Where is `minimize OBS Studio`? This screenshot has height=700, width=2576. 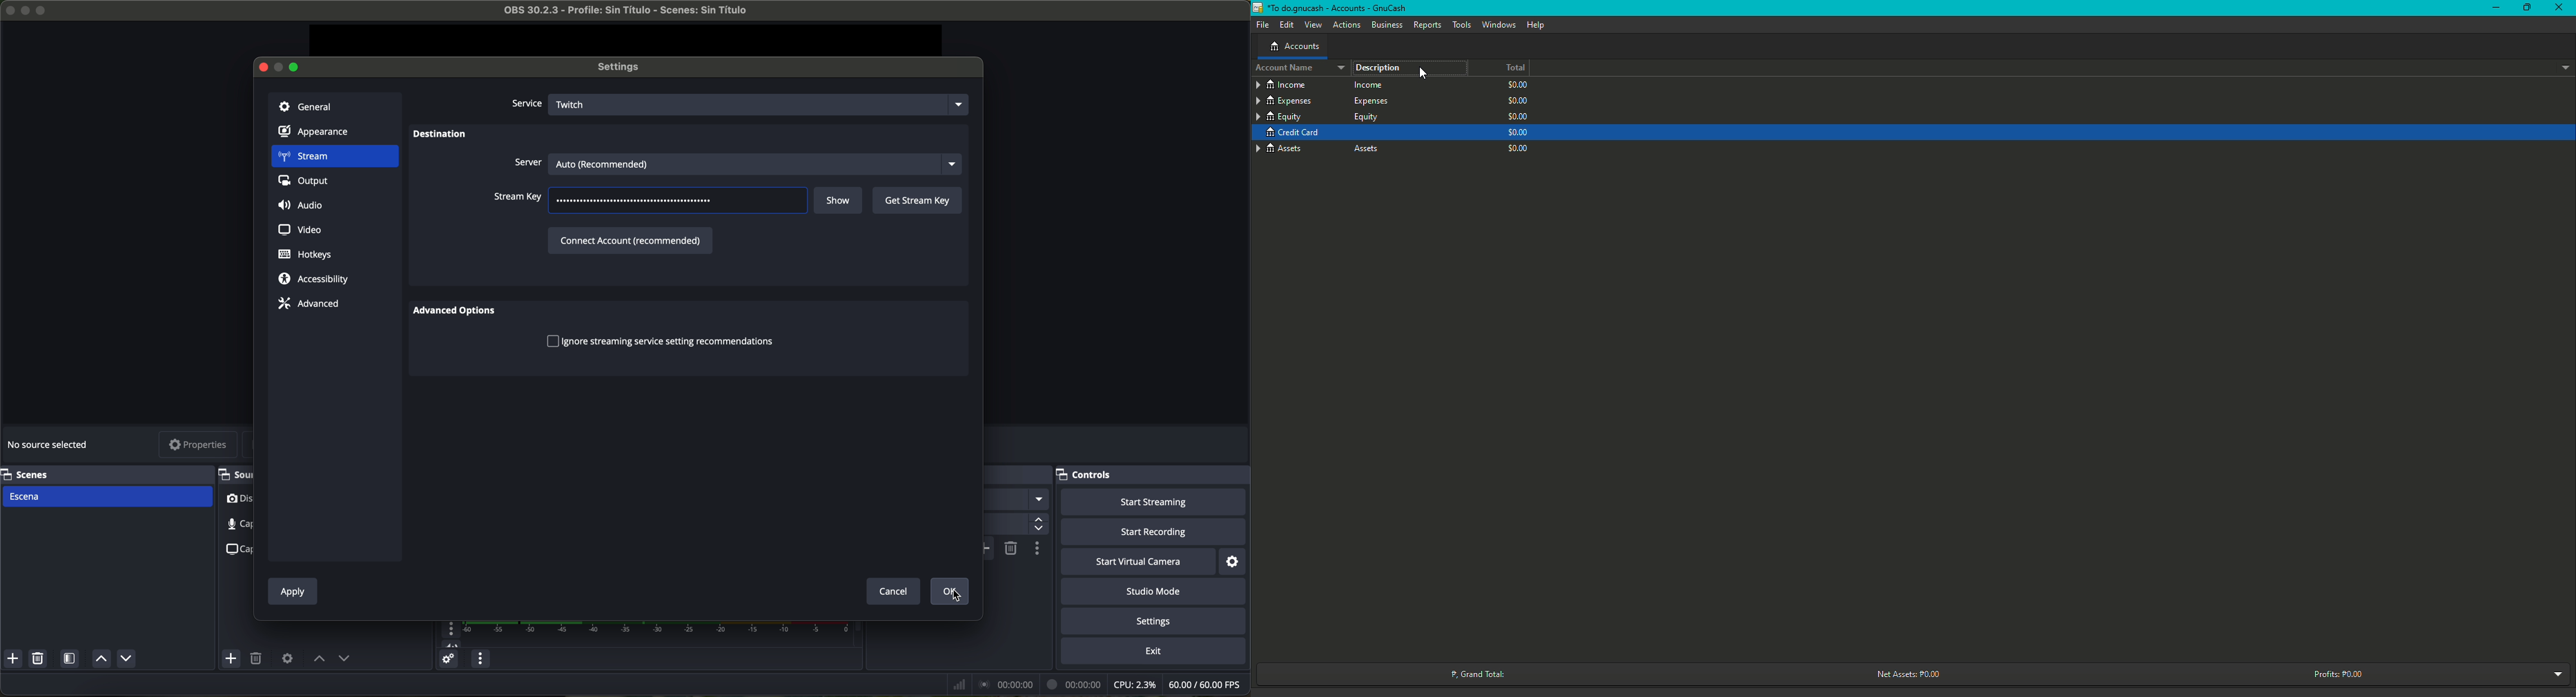 minimize OBS Studio is located at coordinates (27, 9).